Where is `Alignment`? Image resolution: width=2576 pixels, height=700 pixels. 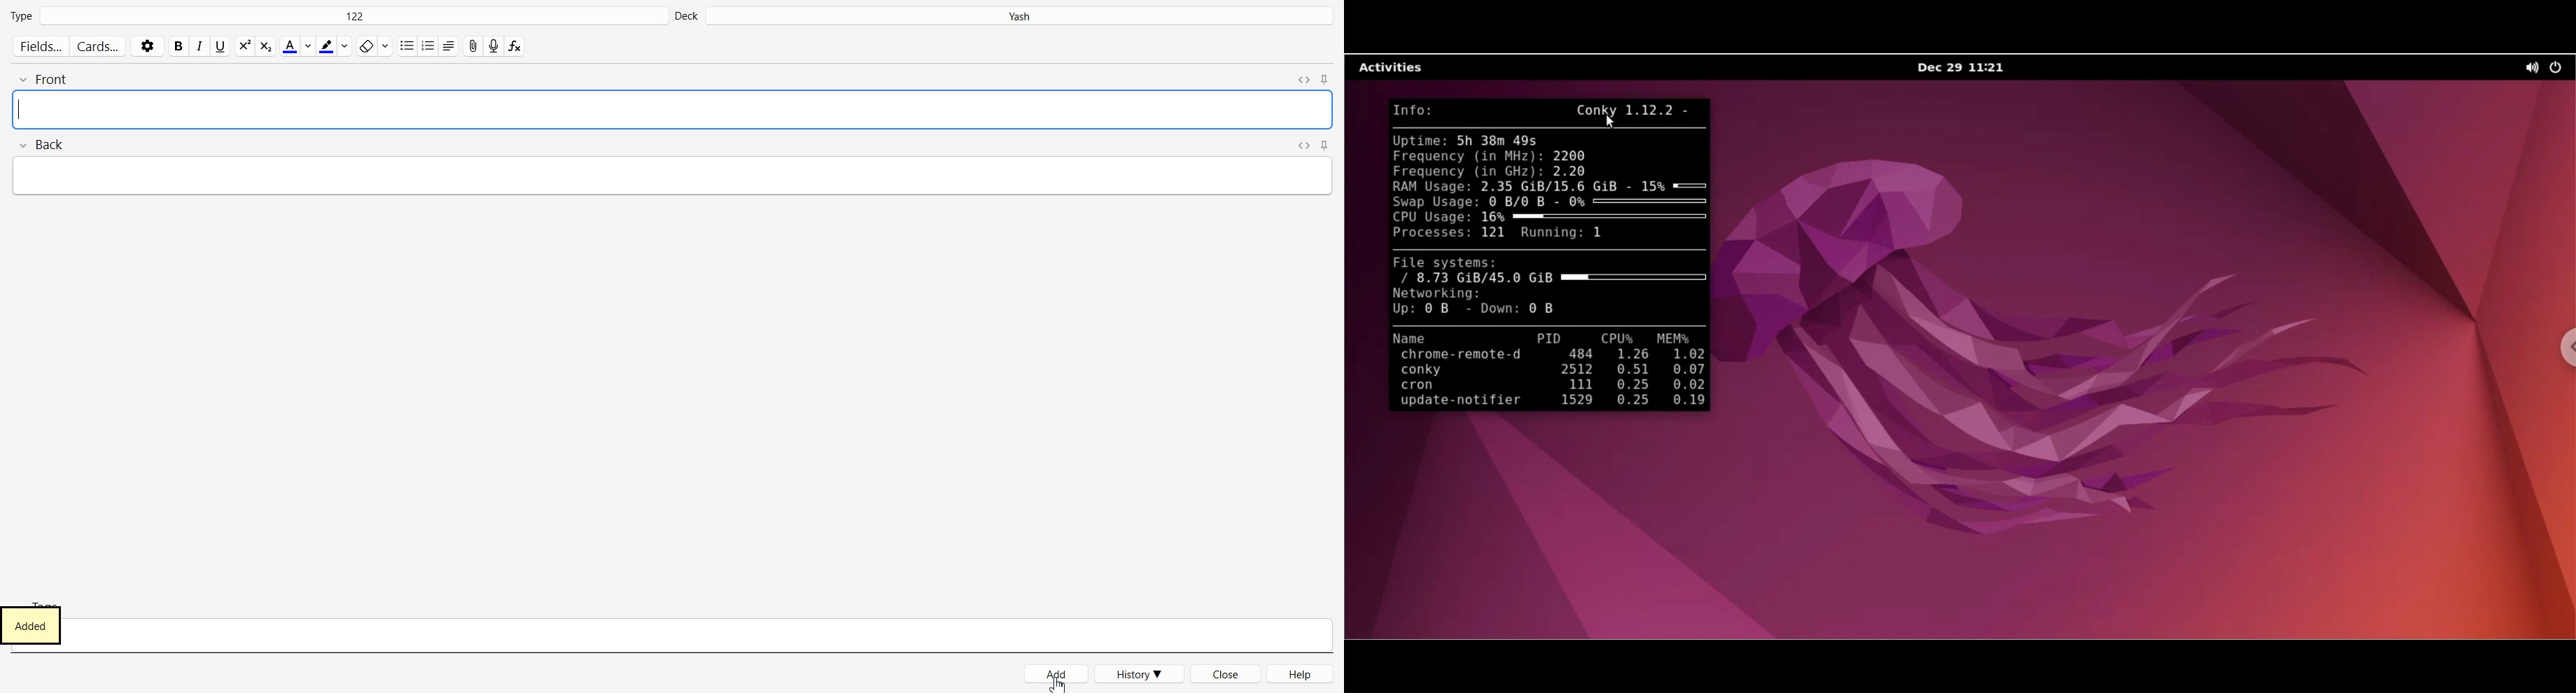
Alignment is located at coordinates (448, 46).